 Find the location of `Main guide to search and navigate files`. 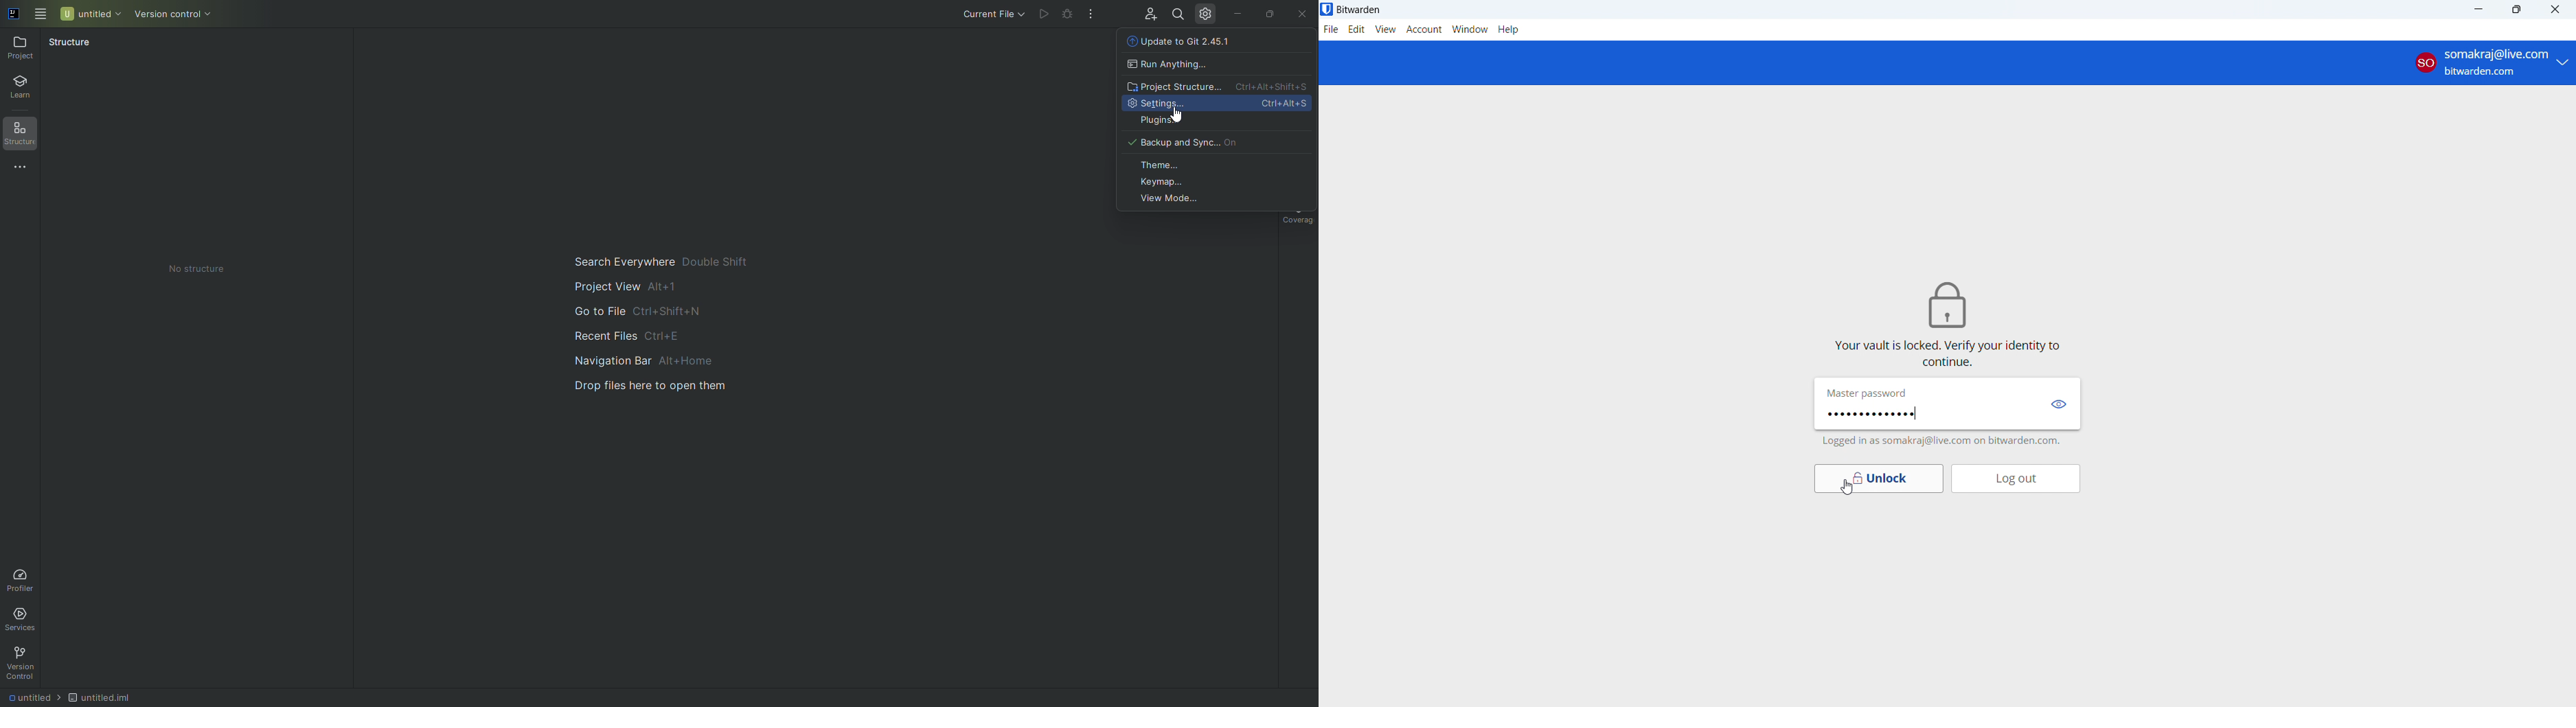

Main guide to search and navigate files is located at coordinates (650, 327).